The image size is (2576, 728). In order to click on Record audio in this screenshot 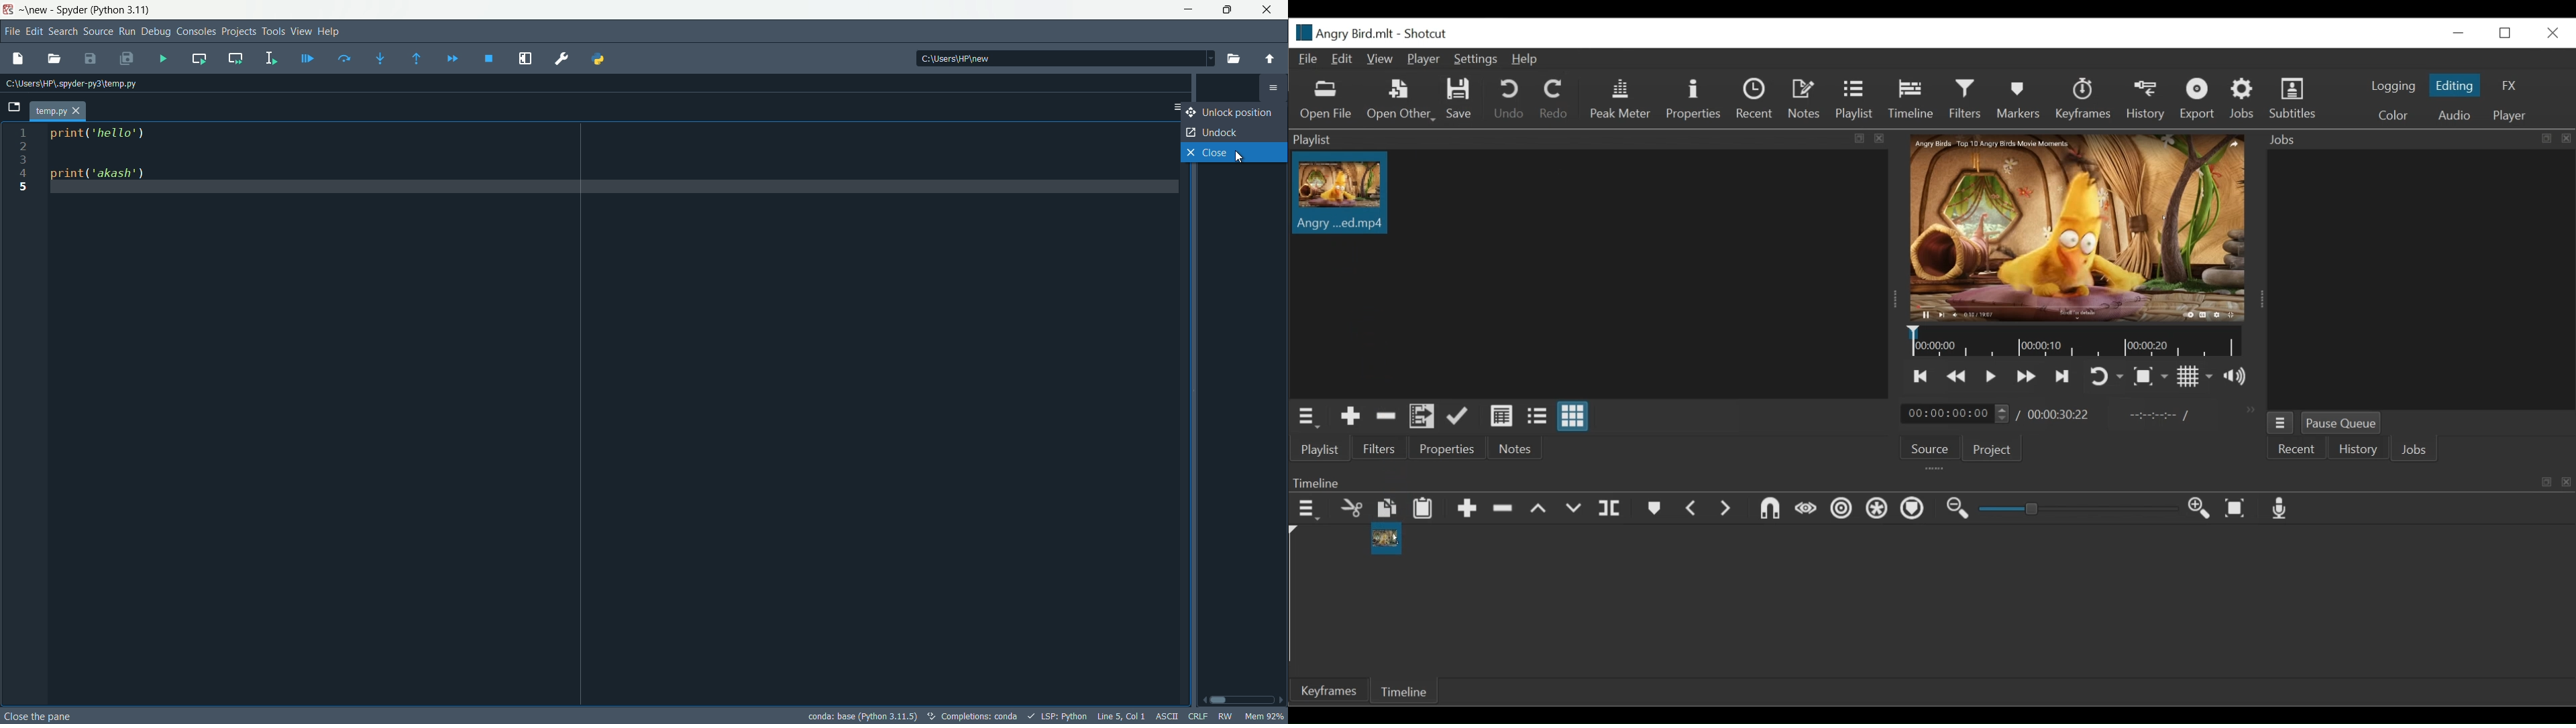, I will do `click(2281, 509)`.